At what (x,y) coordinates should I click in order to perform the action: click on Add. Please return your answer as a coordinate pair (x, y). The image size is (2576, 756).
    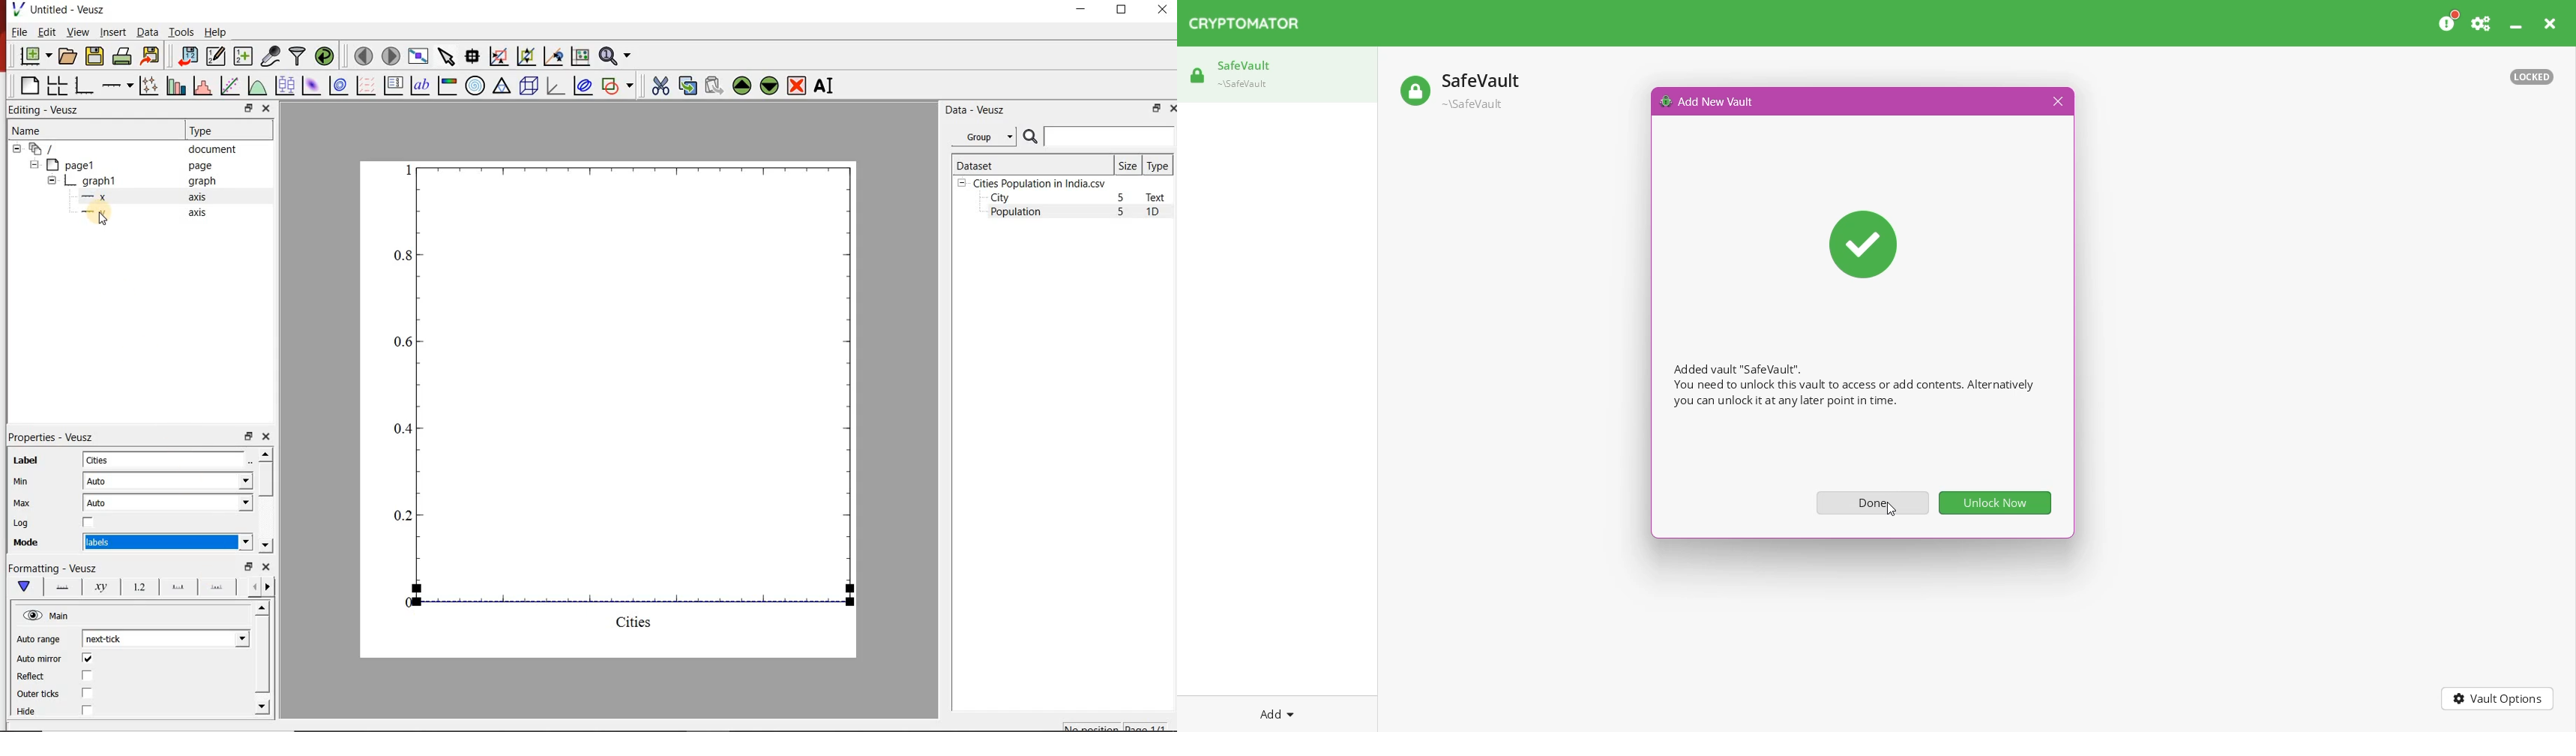
    Looking at the image, I should click on (1278, 711).